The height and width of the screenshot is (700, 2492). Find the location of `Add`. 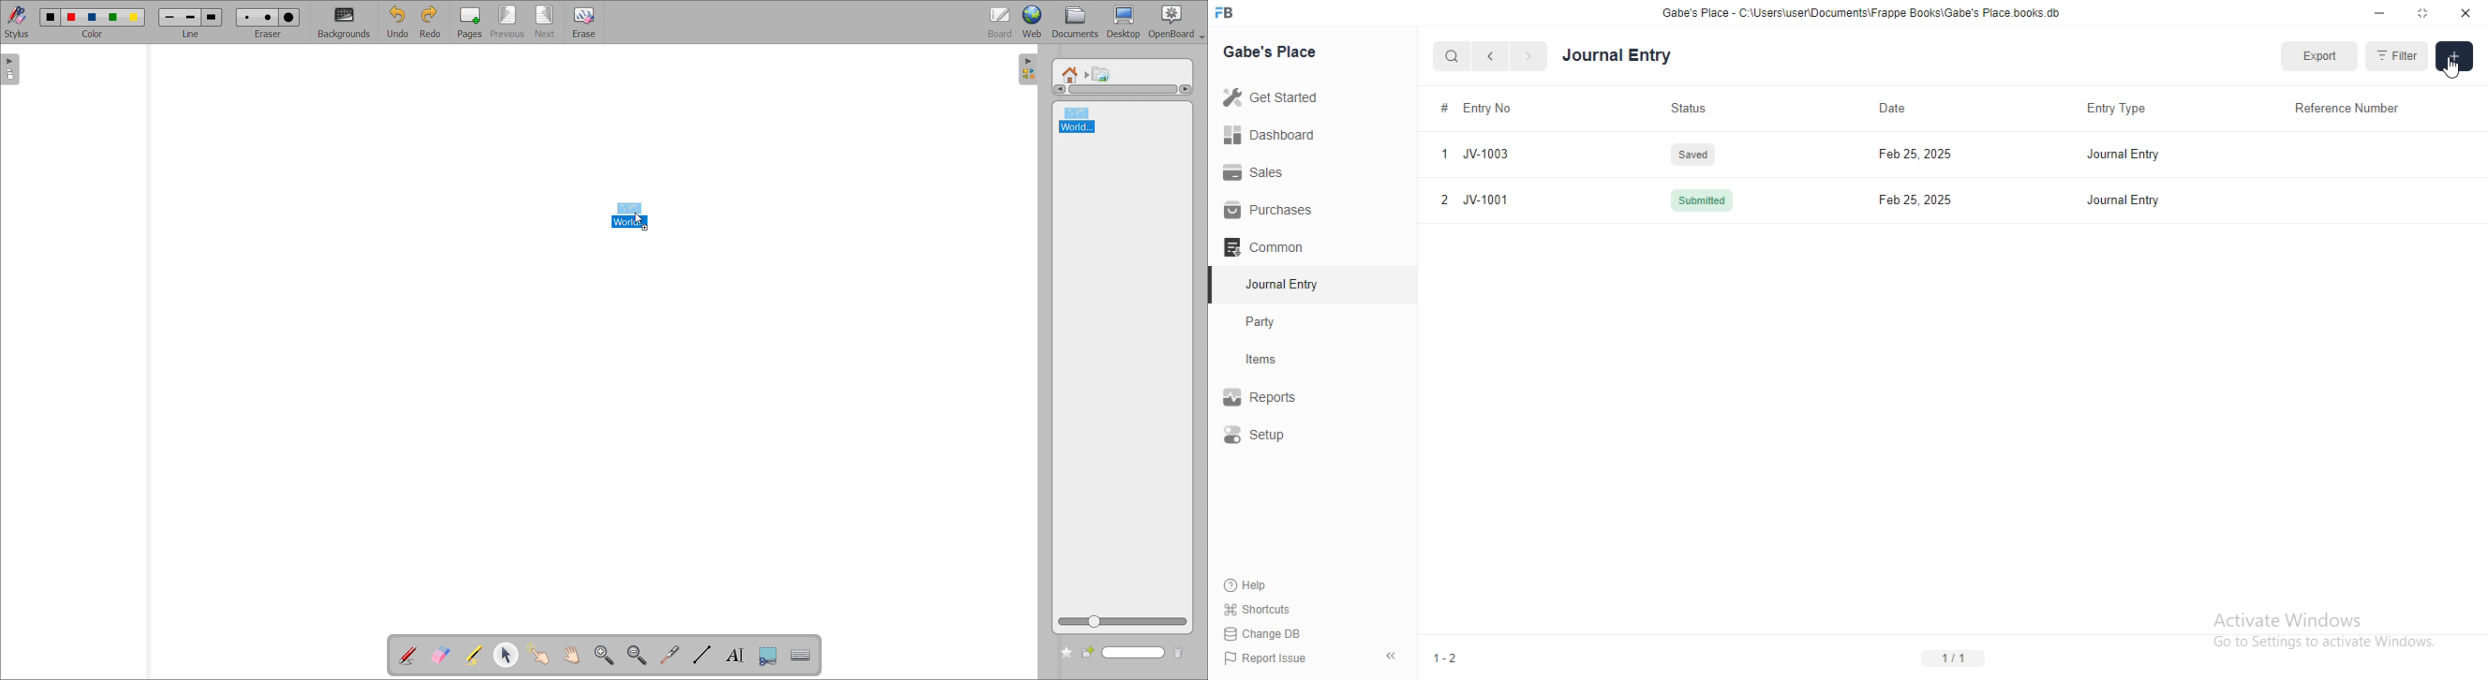

Add is located at coordinates (2453, 56).